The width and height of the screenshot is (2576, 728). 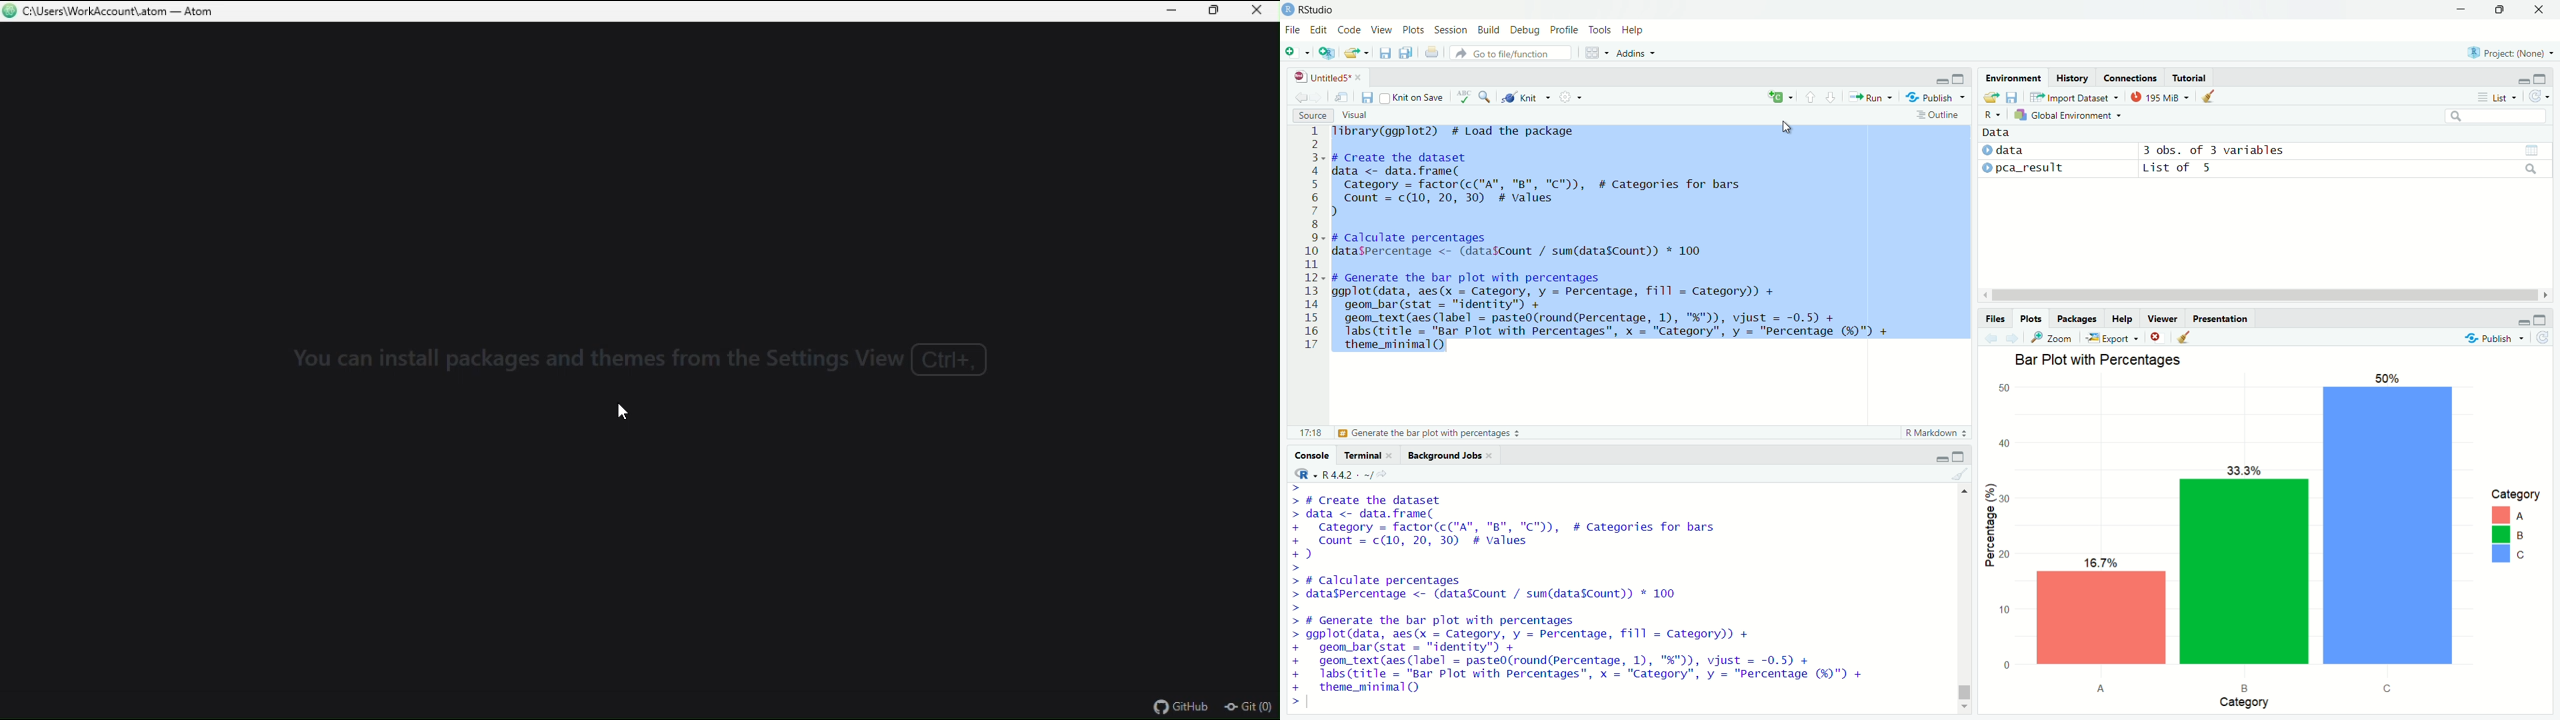 What do you see at coordinates (2545, 337) in the screenshot?
I see `refresh` at bounding box center [2545, 337].